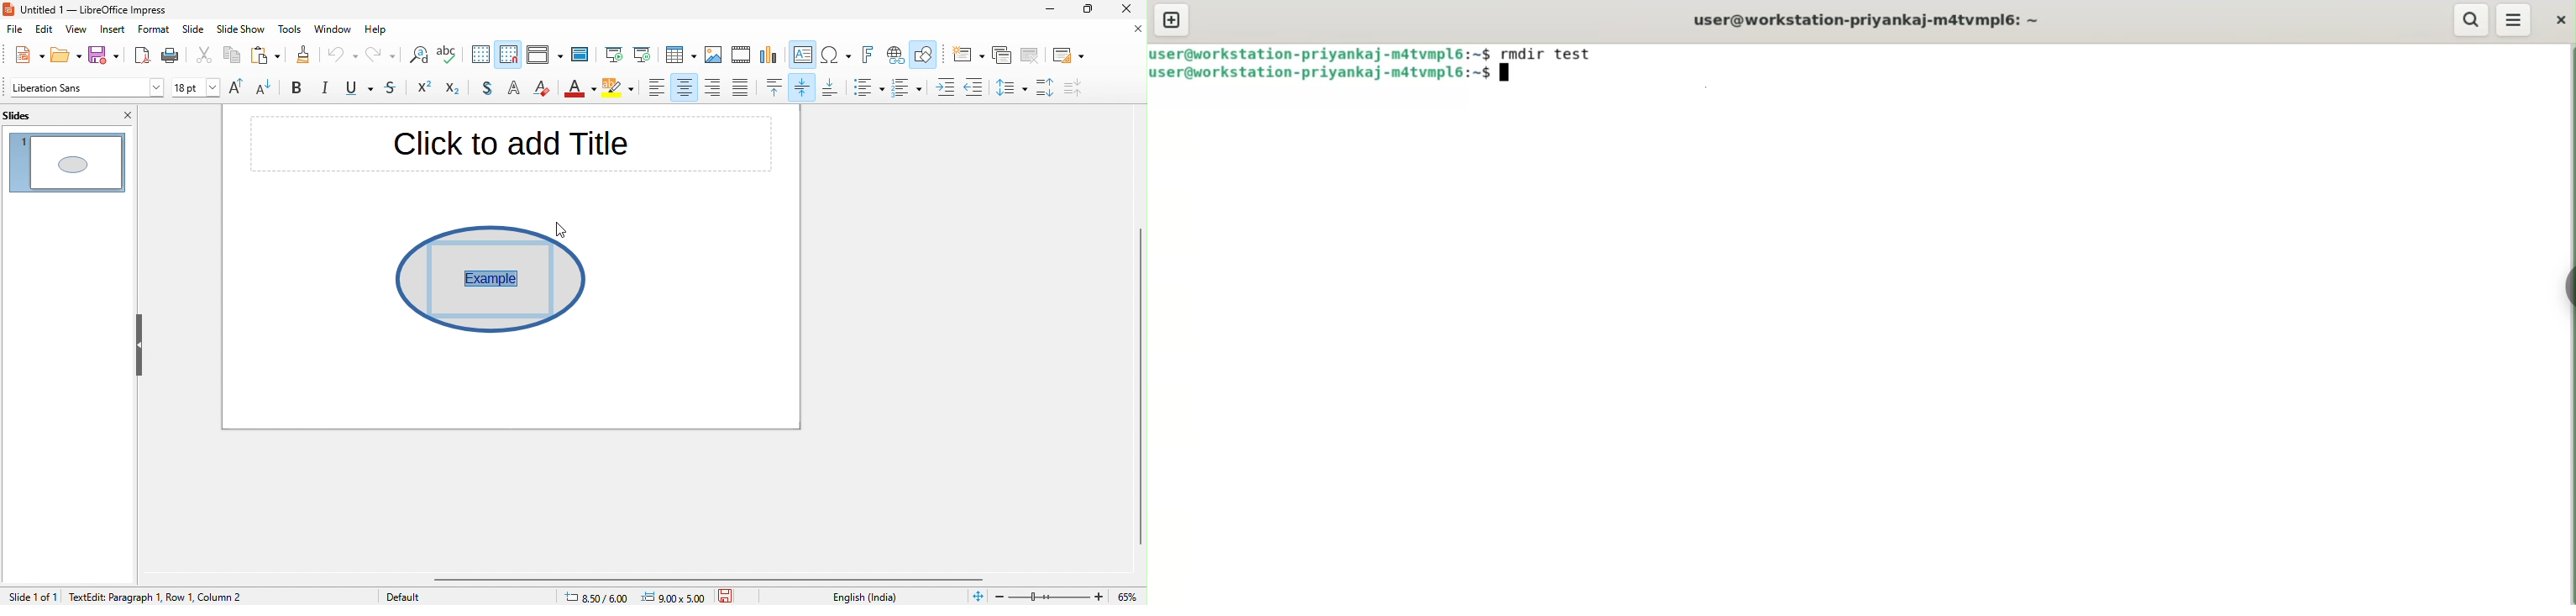  I want to click on file, so click(14, 31).